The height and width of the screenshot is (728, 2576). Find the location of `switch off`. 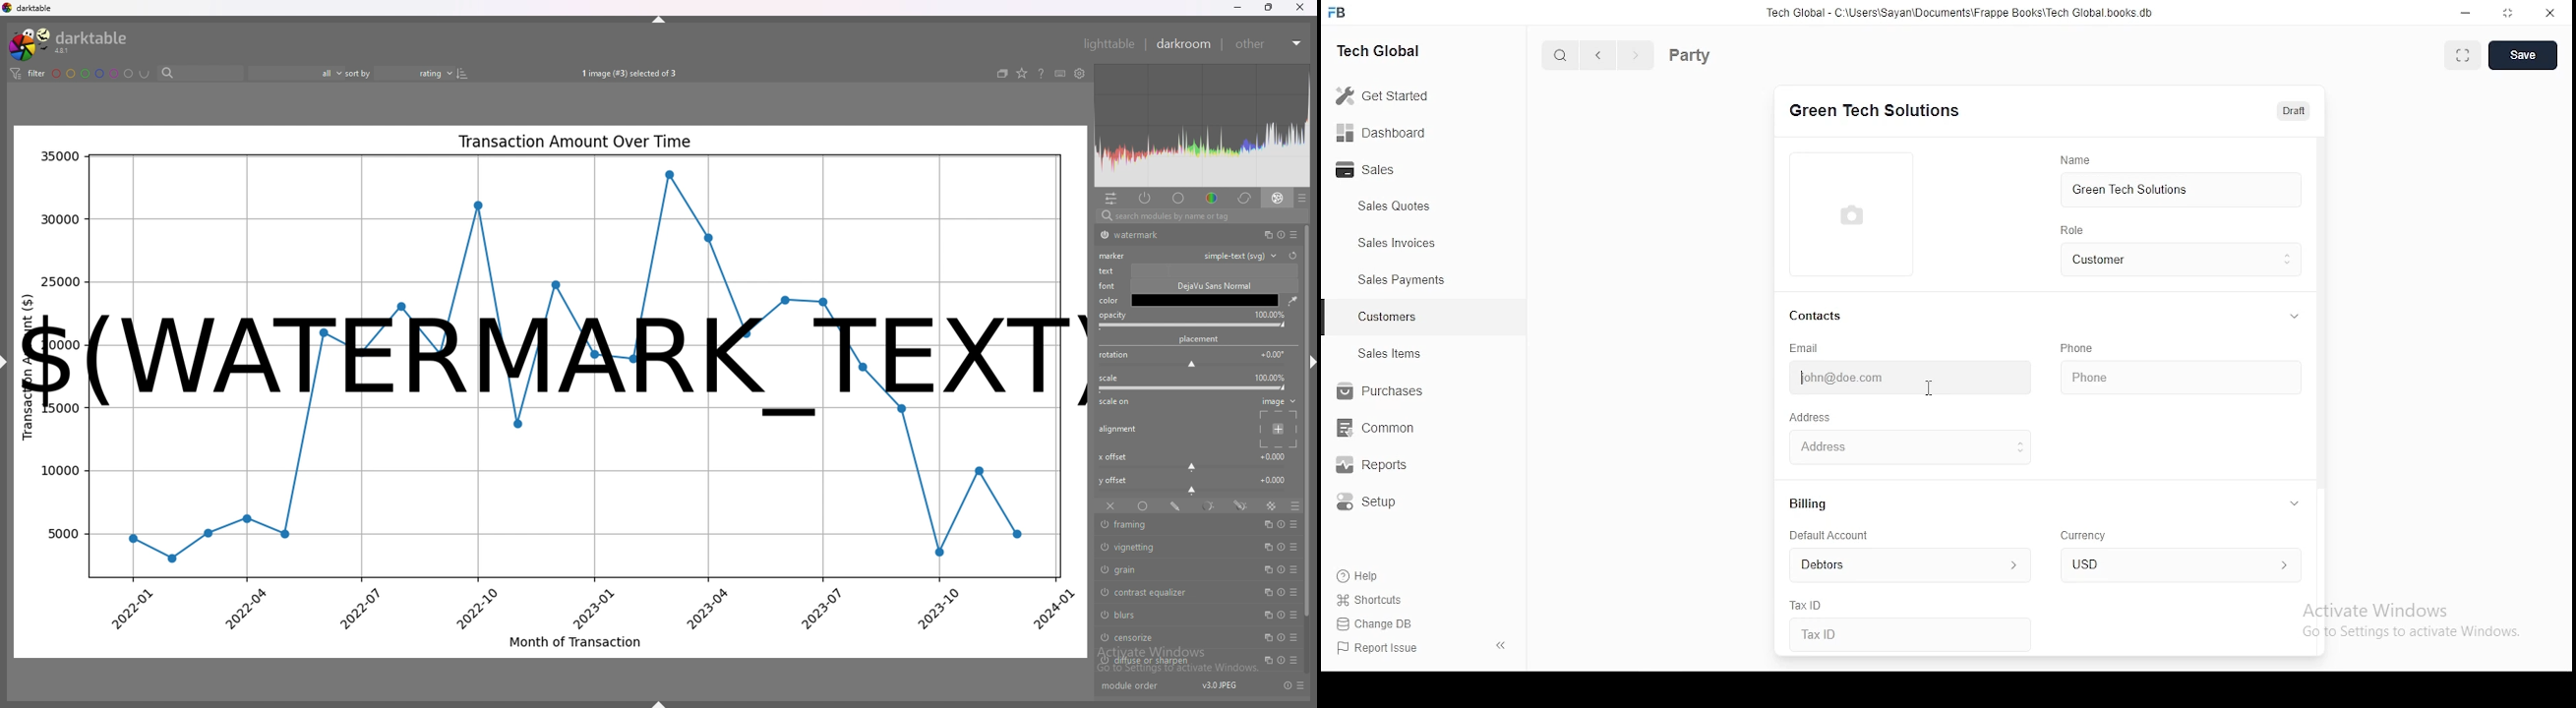

switch off is located at coordinates (1103, 235).